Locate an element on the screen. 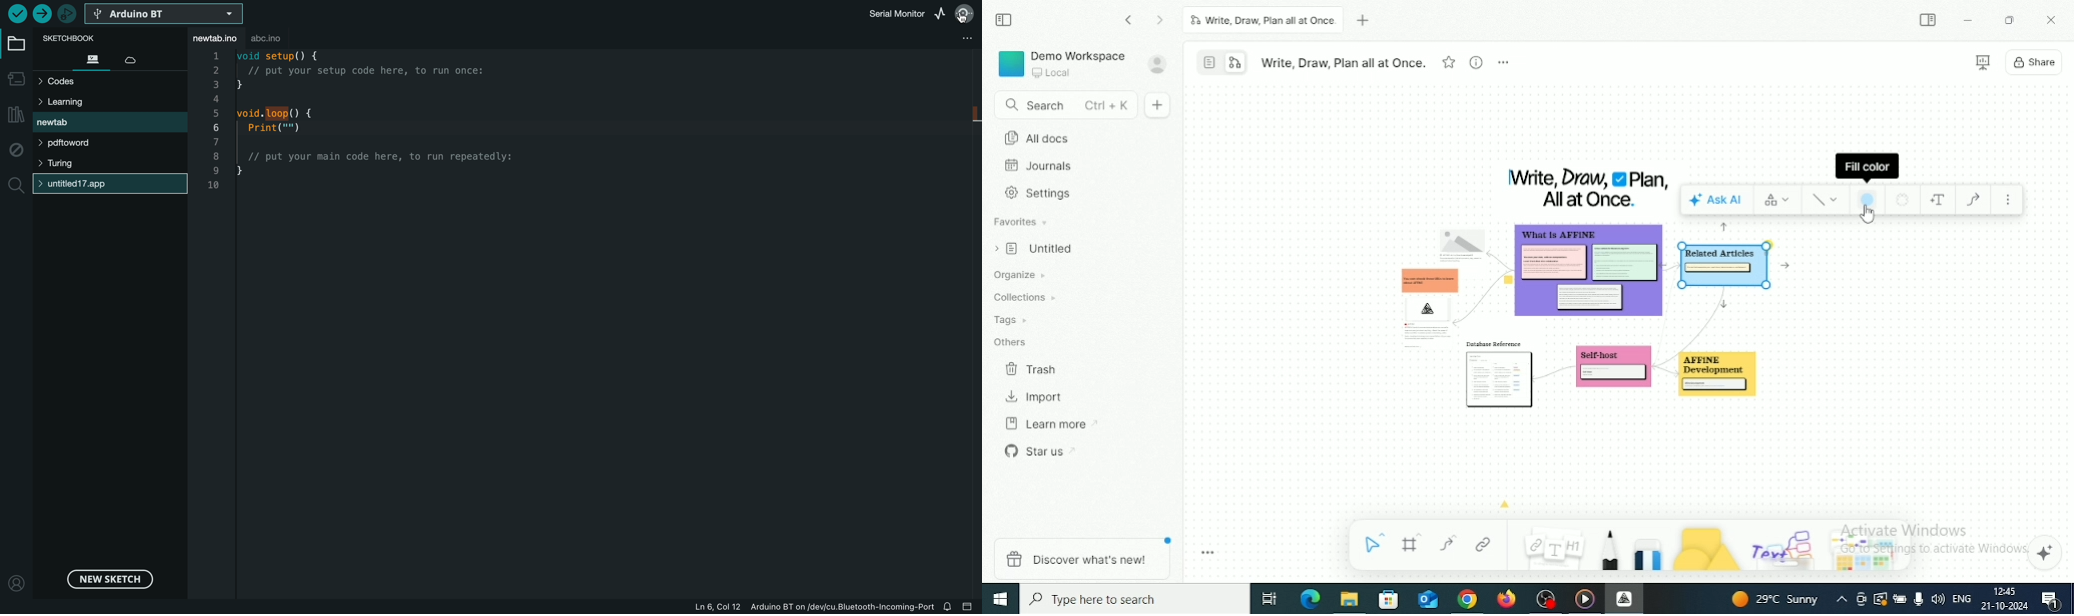  Trash is located at coordinates (1033, 370).